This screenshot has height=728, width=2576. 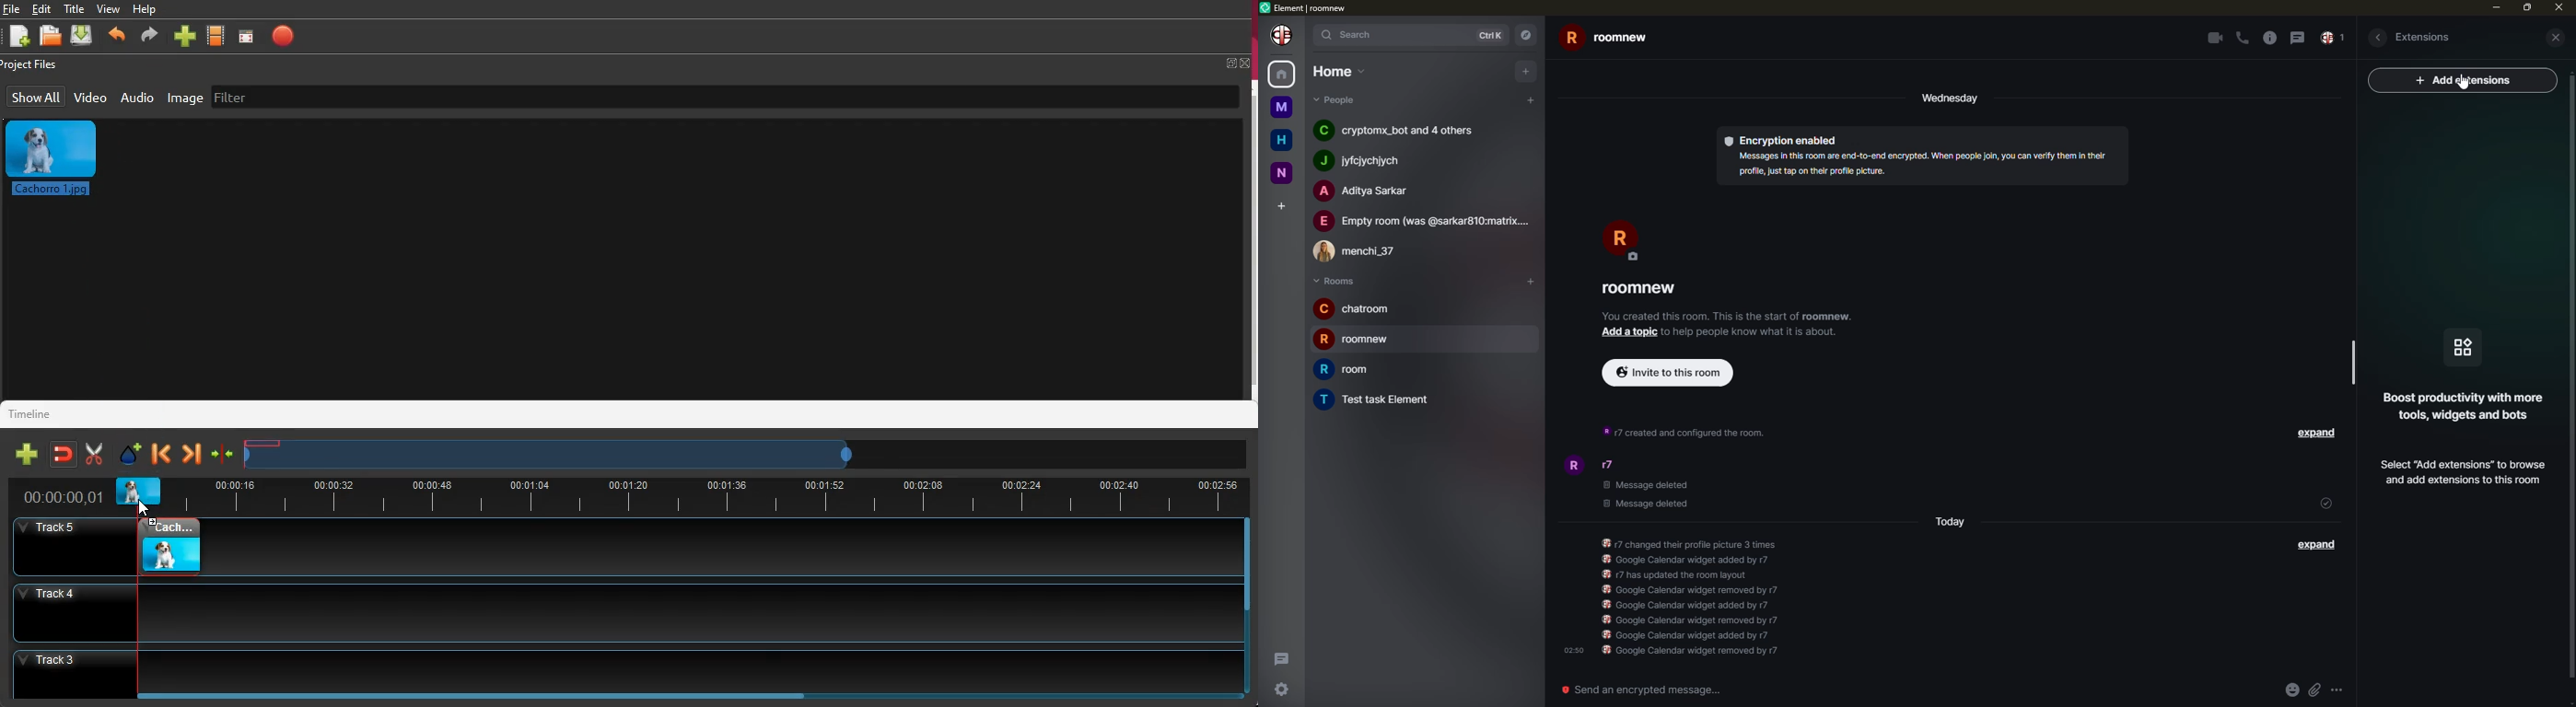 What do you see at coordinates (1281, 74) in the screenshot?
I see `home` at bounding box center [1281, 74].